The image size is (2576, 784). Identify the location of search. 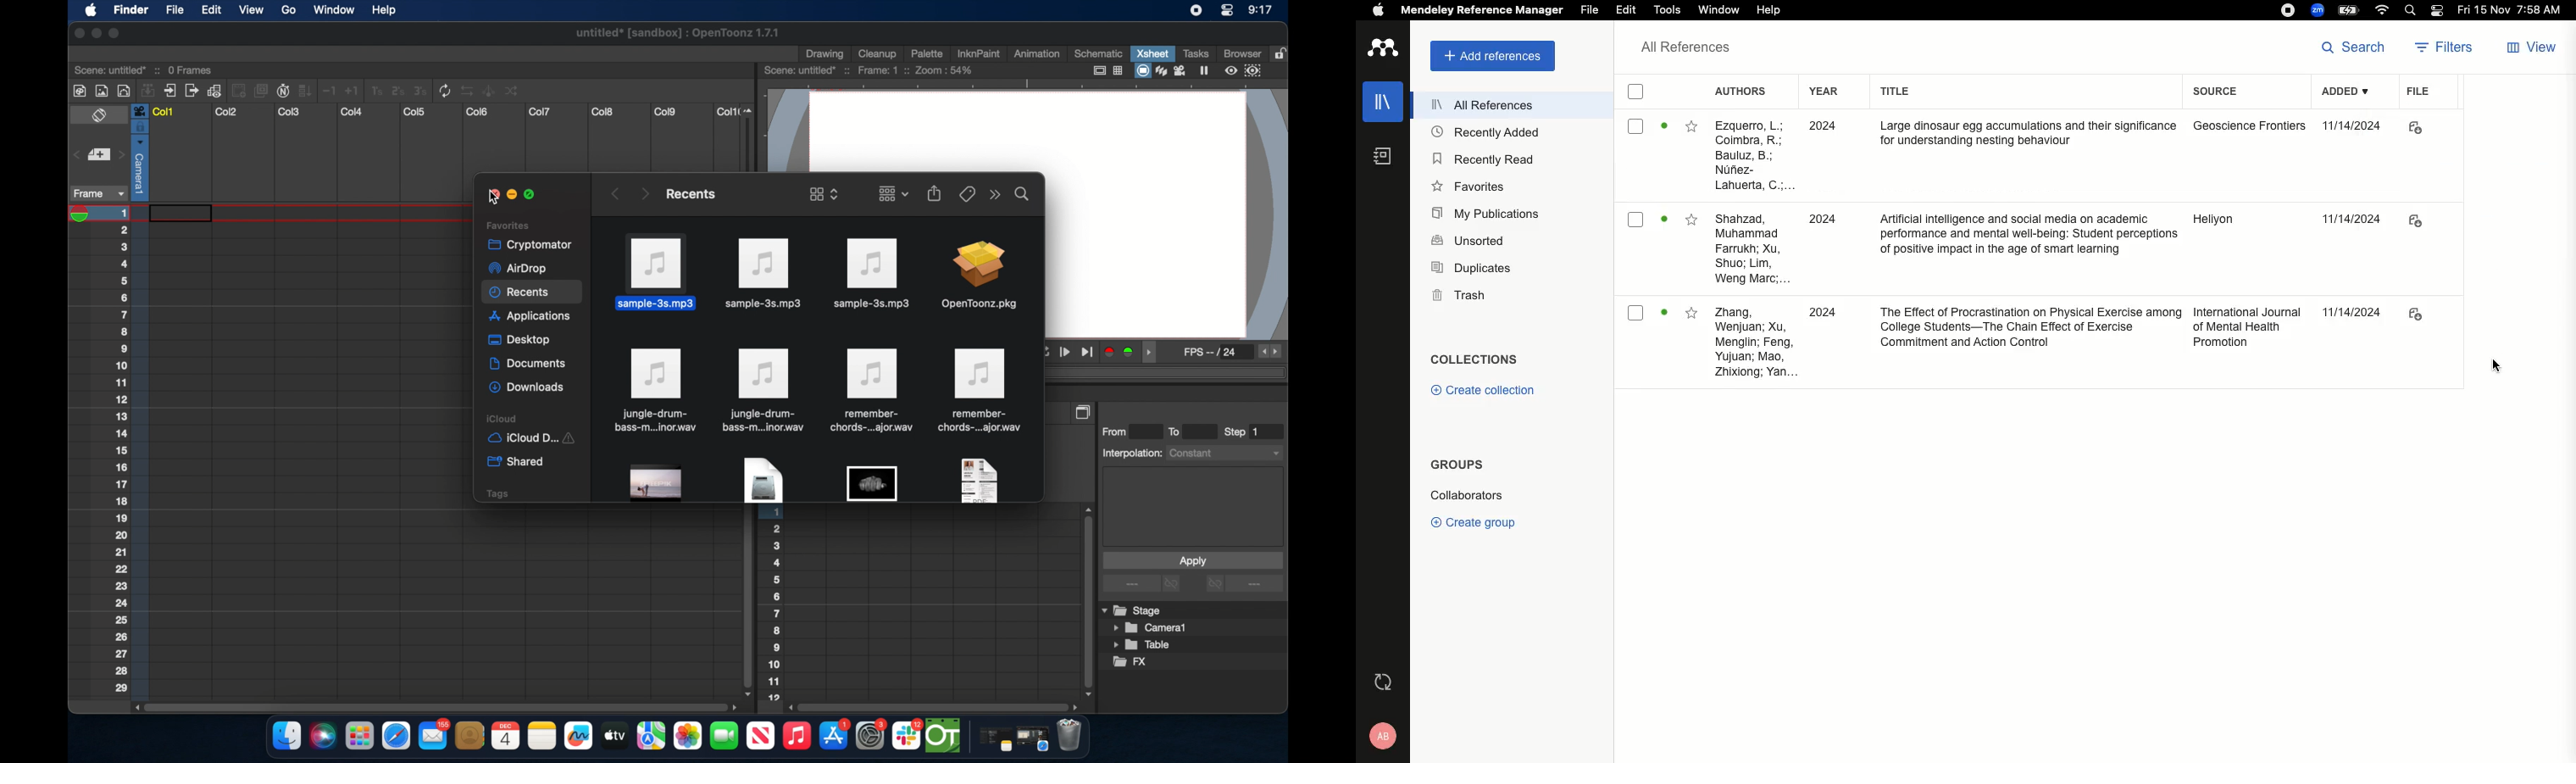
(1022, 193).